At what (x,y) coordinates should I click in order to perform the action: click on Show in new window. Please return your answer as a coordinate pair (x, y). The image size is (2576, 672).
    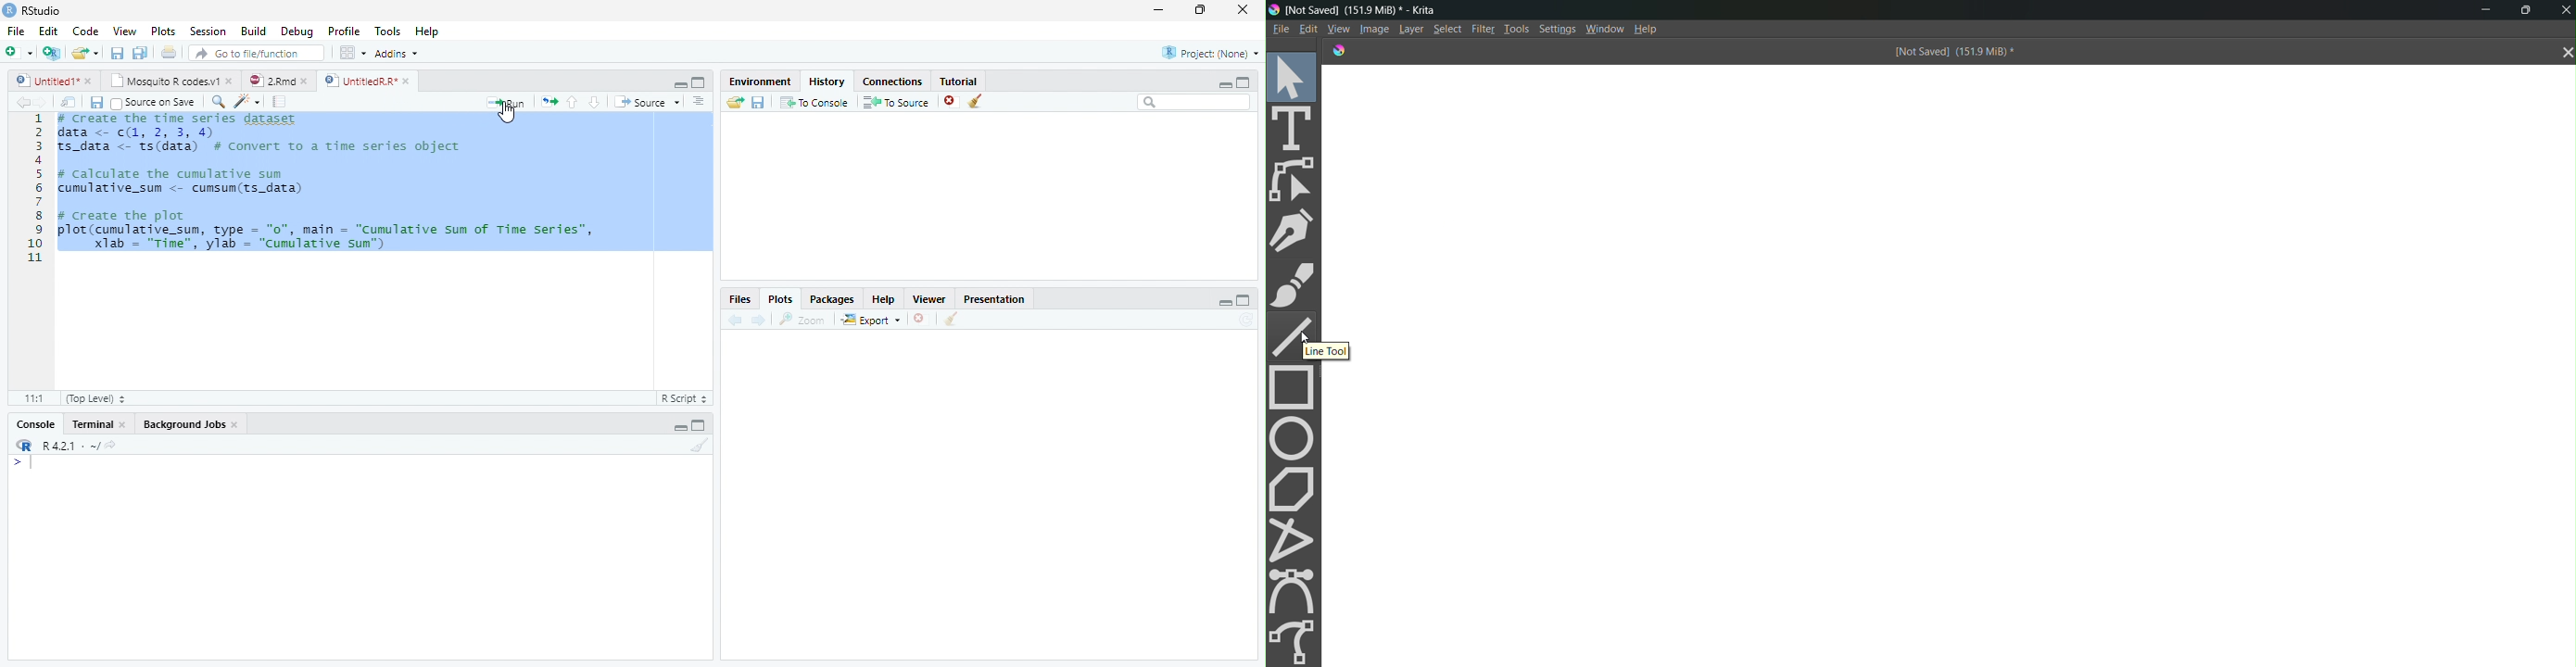
    Looking at the image, I should click on (68, 105).